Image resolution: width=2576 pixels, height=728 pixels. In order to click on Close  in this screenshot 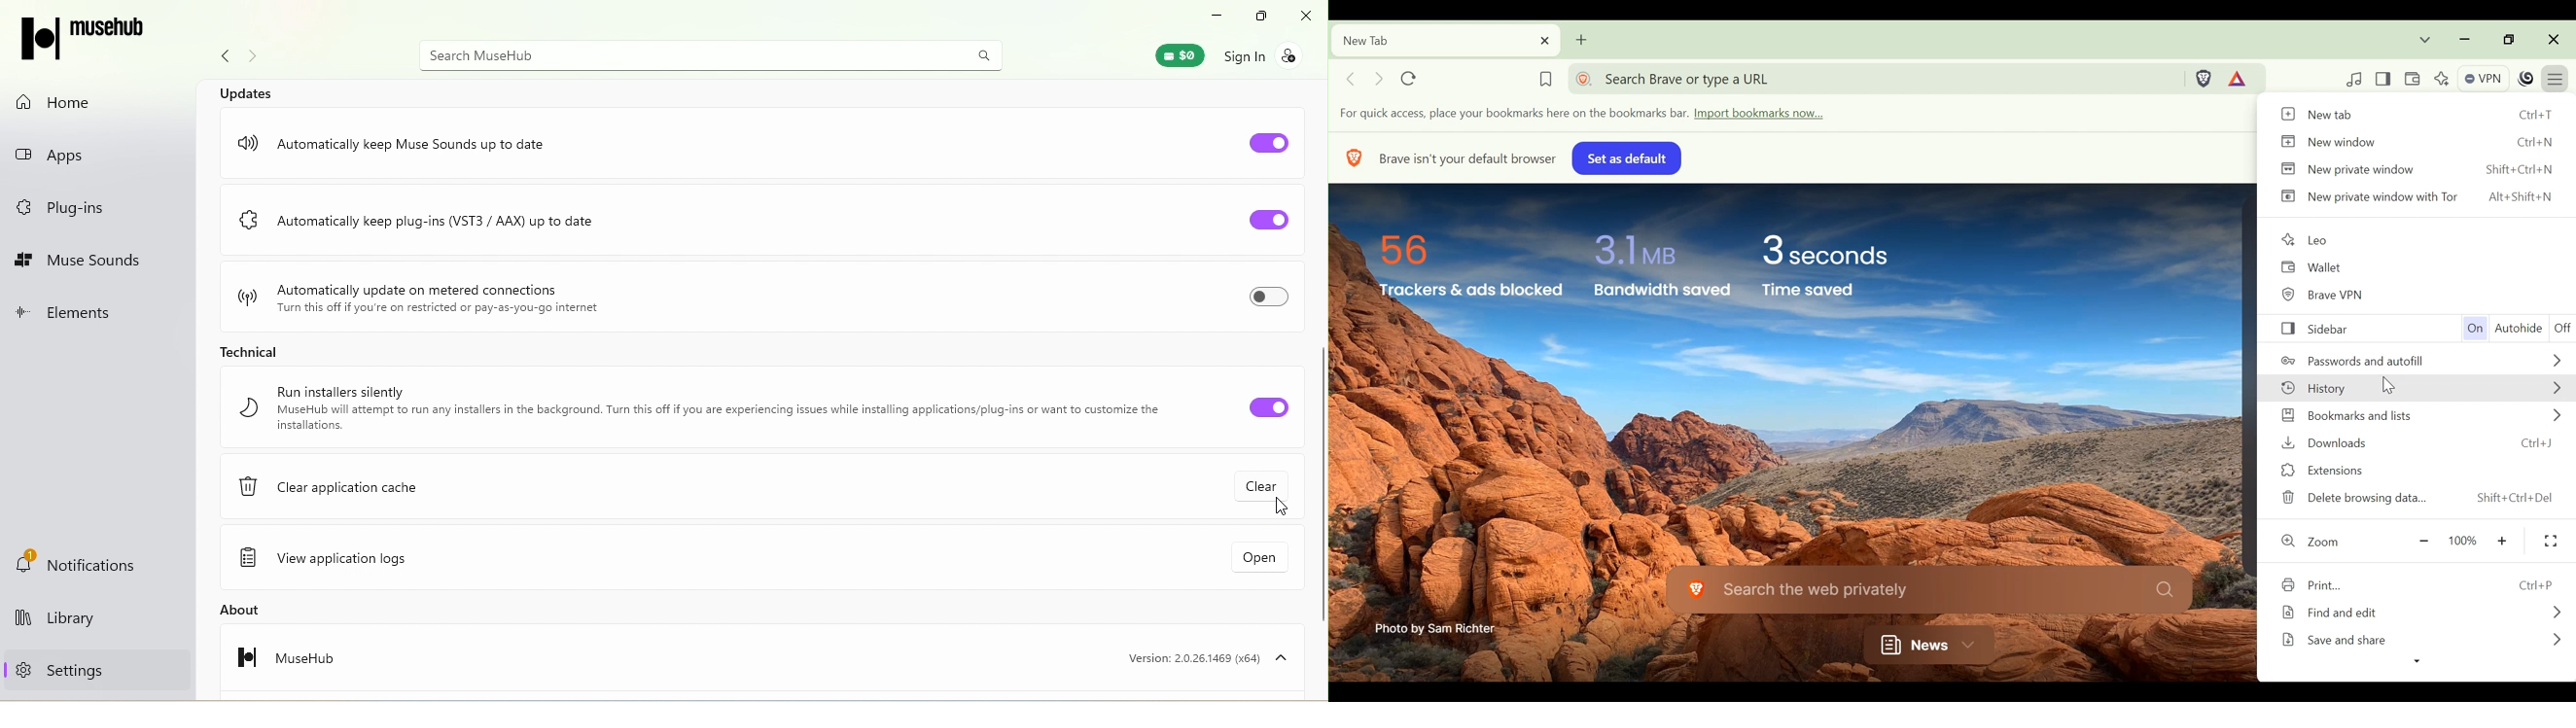, I will do `click(1308, 16)`.